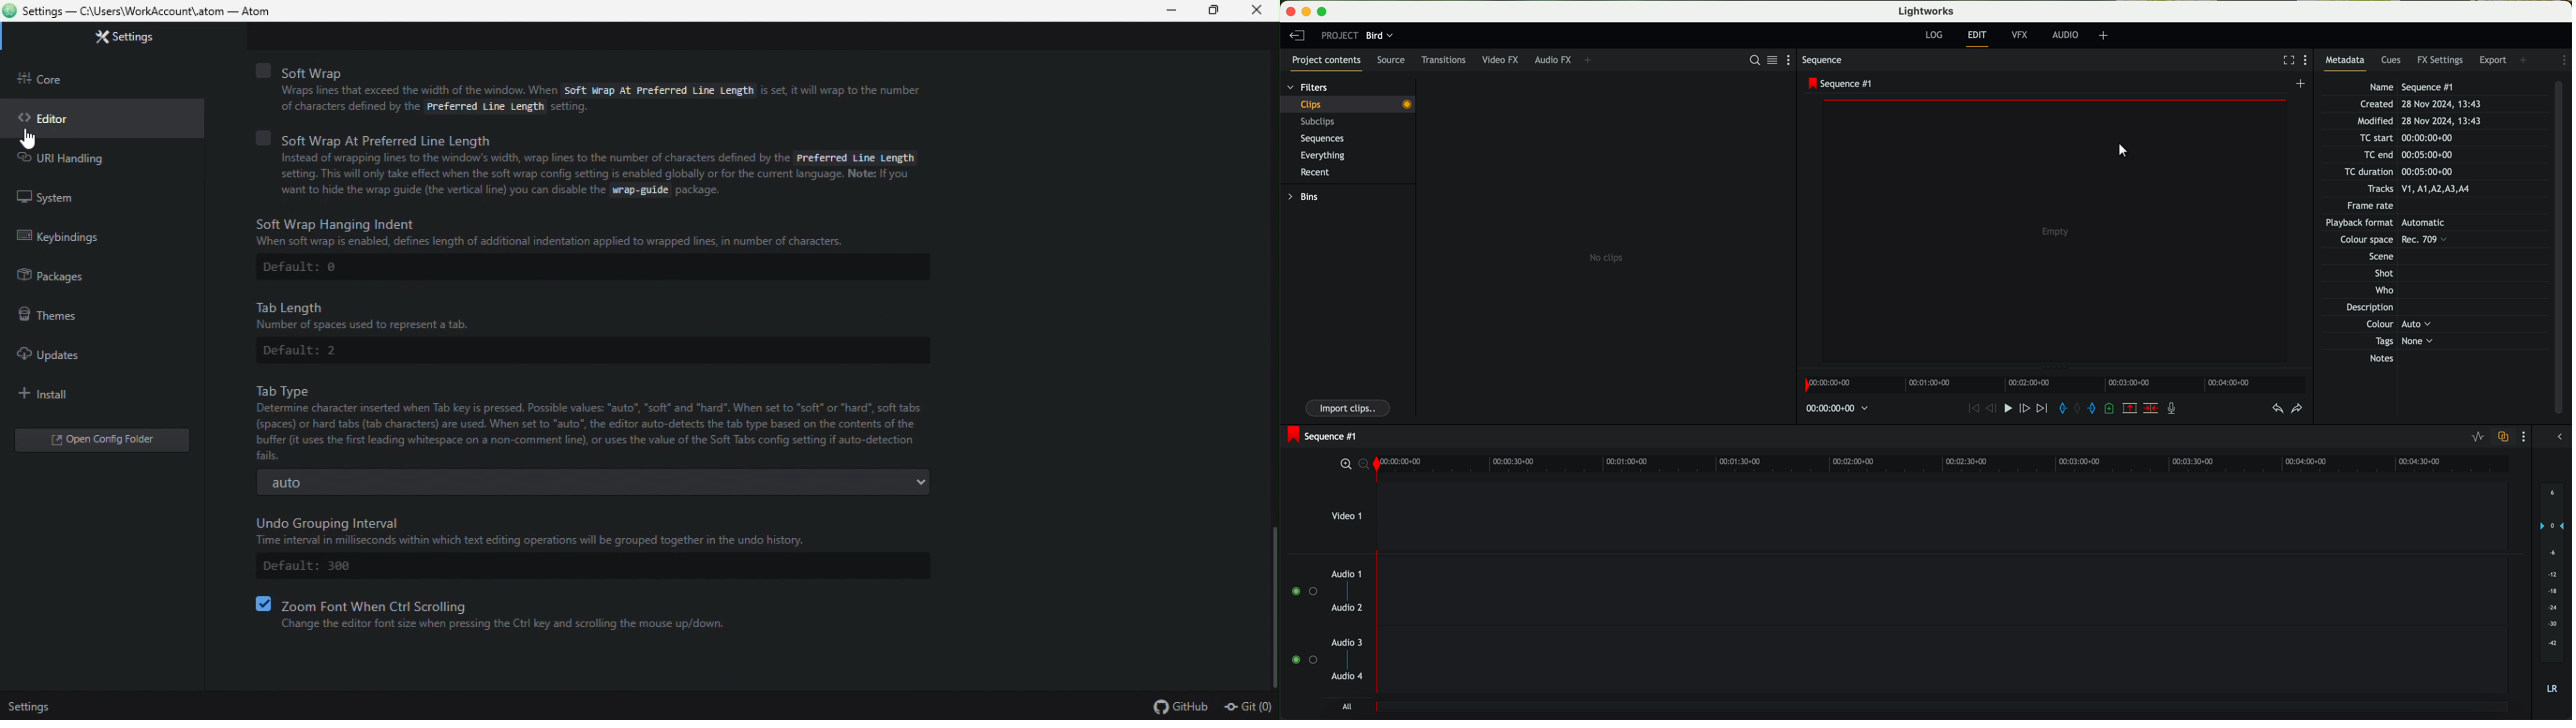 The width and height of the screenshot is (2576, 728). Describe the element at coordinates (1348, 407) in the screenshot. I see `import clips button` at that location.